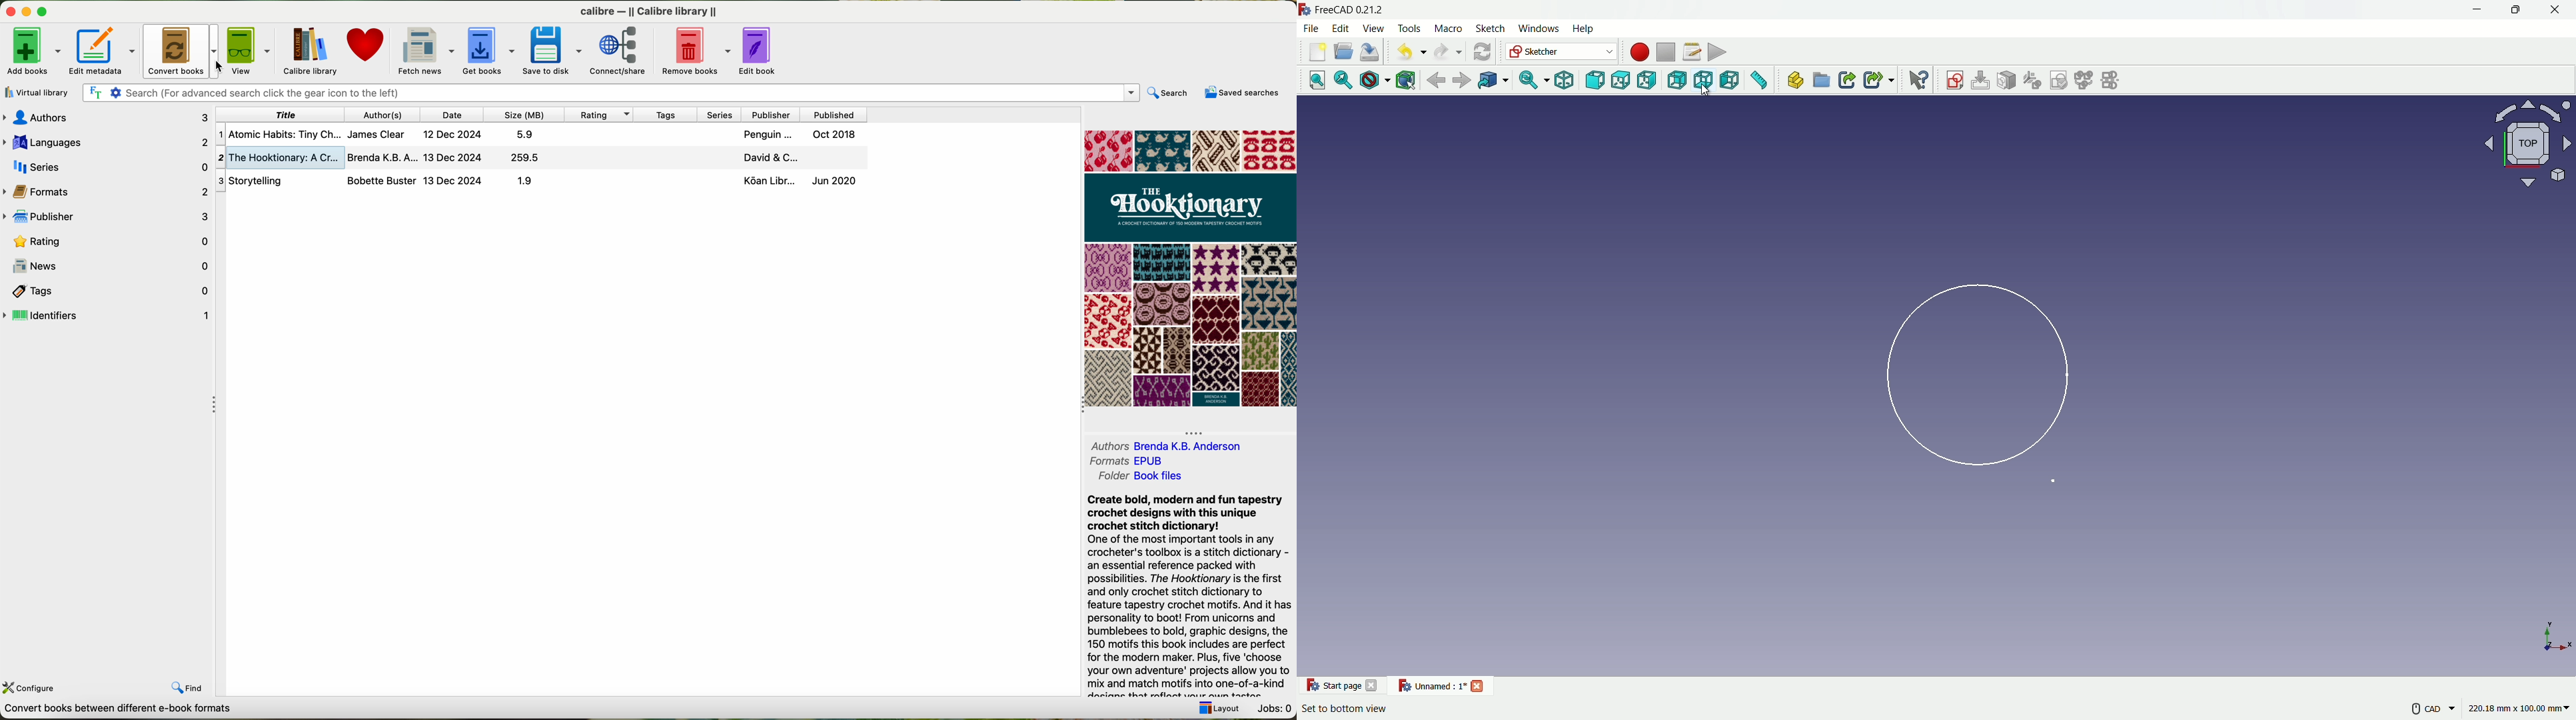  What do you see at coordinates (1169, 93) in the screenshot?
I see `search` at bounding box center [1169, 93].